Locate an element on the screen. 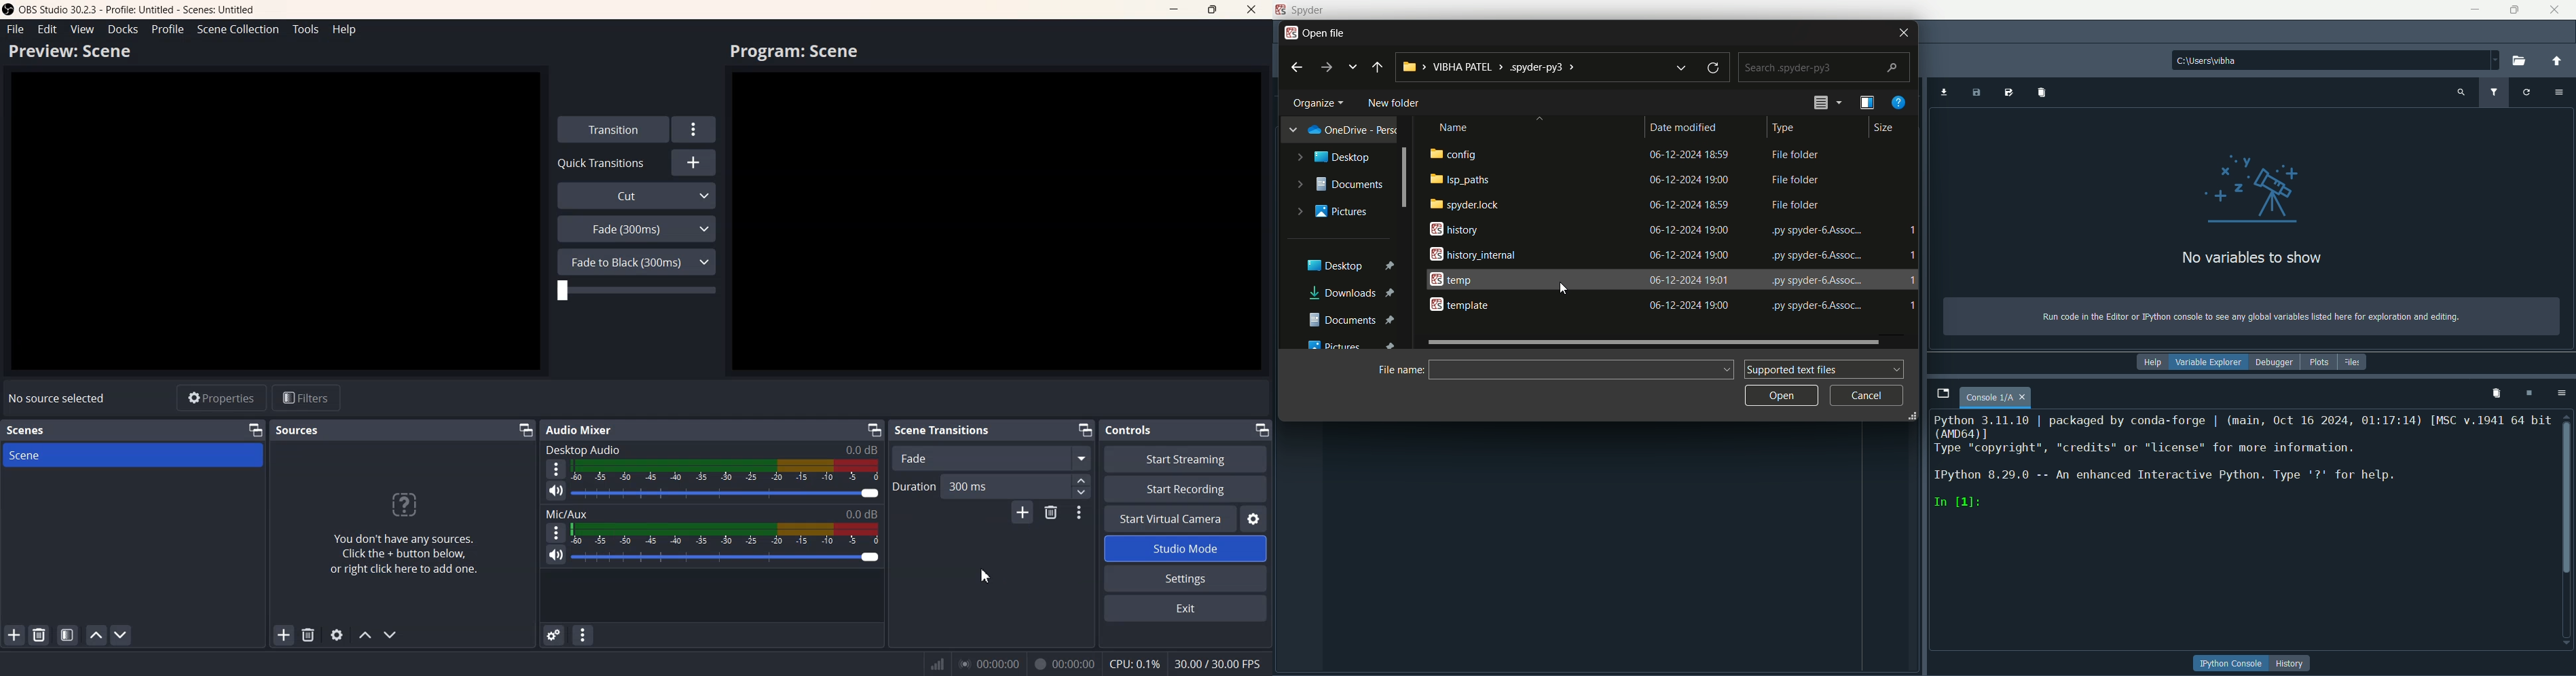  page name is located at coordinates (1998, 398).